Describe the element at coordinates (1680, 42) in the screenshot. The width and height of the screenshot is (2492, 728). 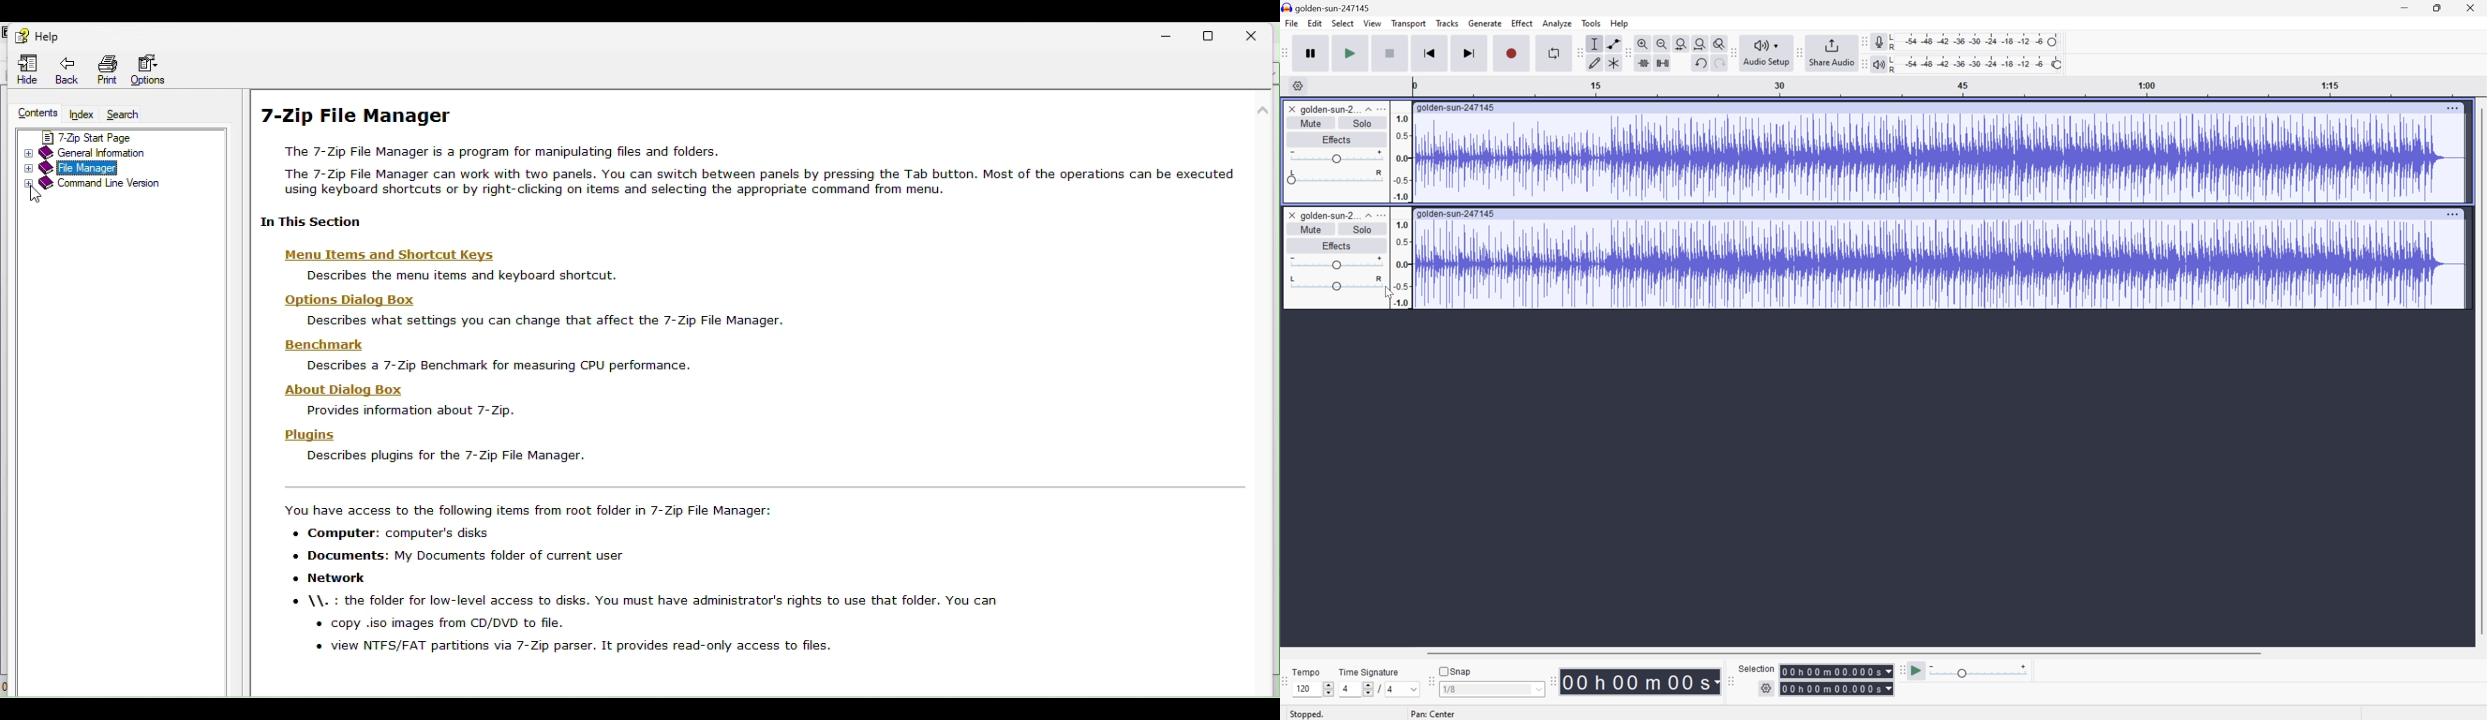
I see `Fit selection to width` at that location.